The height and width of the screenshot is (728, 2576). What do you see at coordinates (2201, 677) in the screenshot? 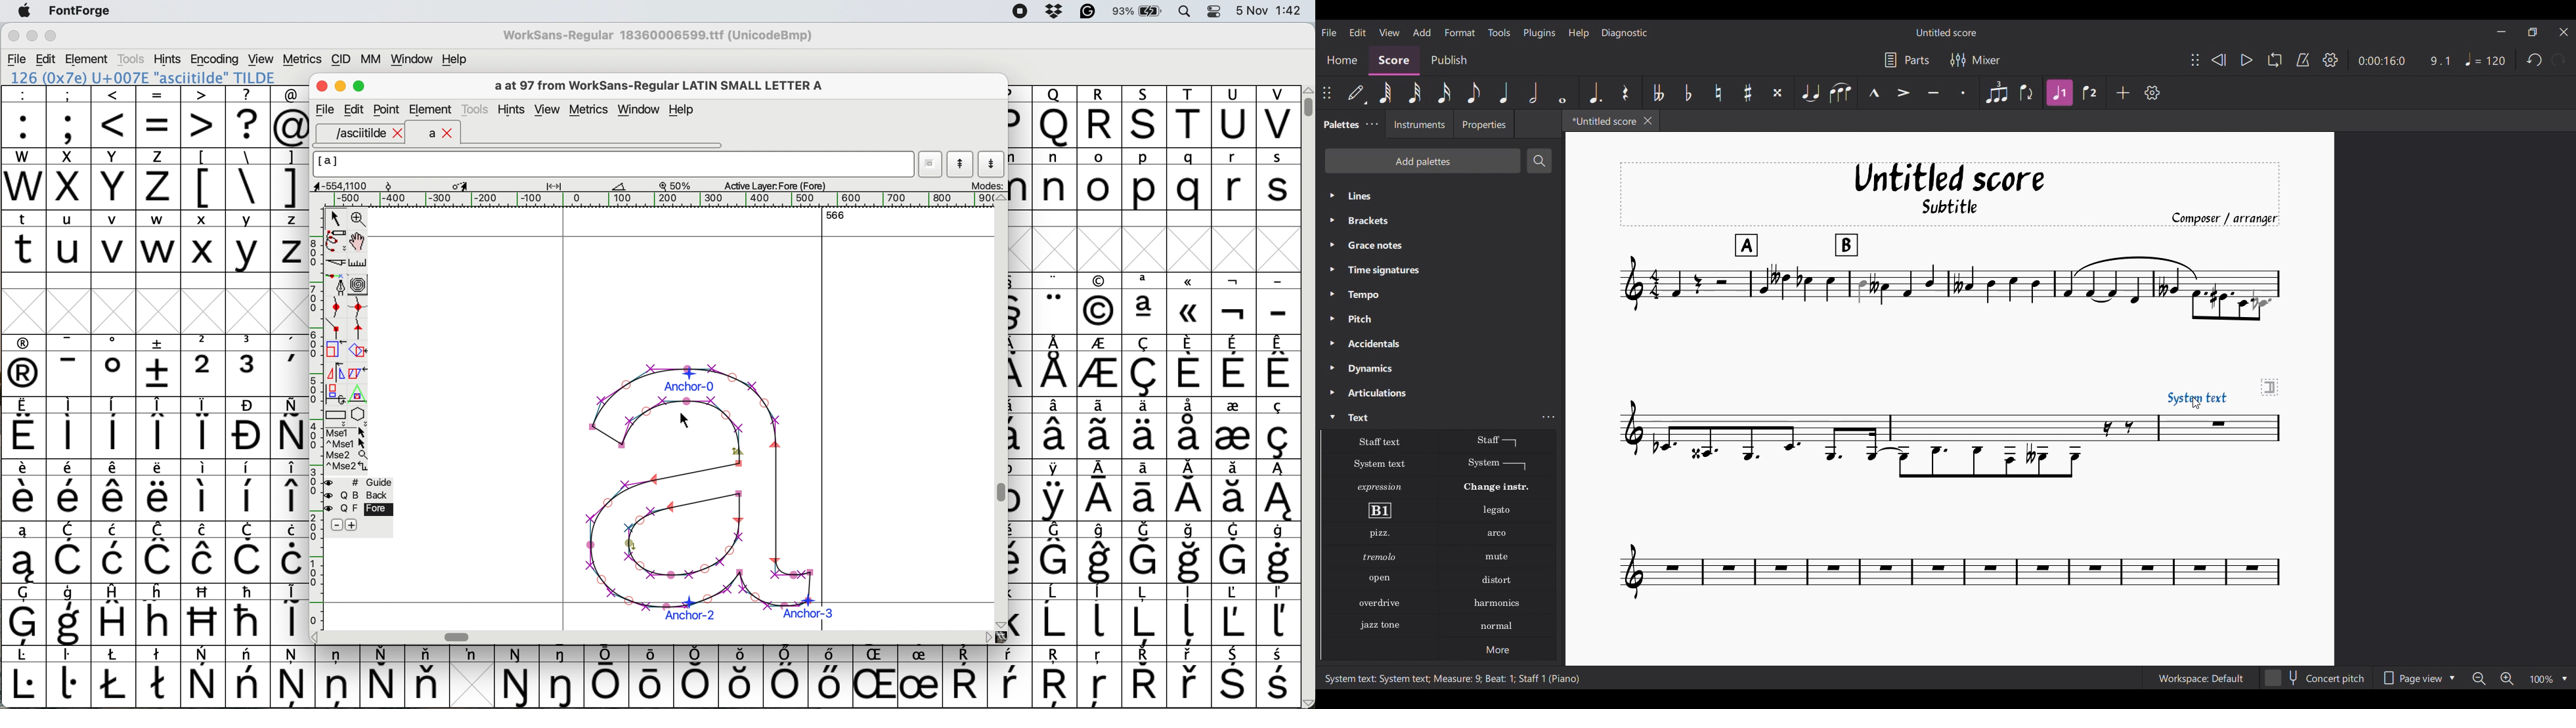
I see `Workspace: Default` at bounding box center [2201, 677].